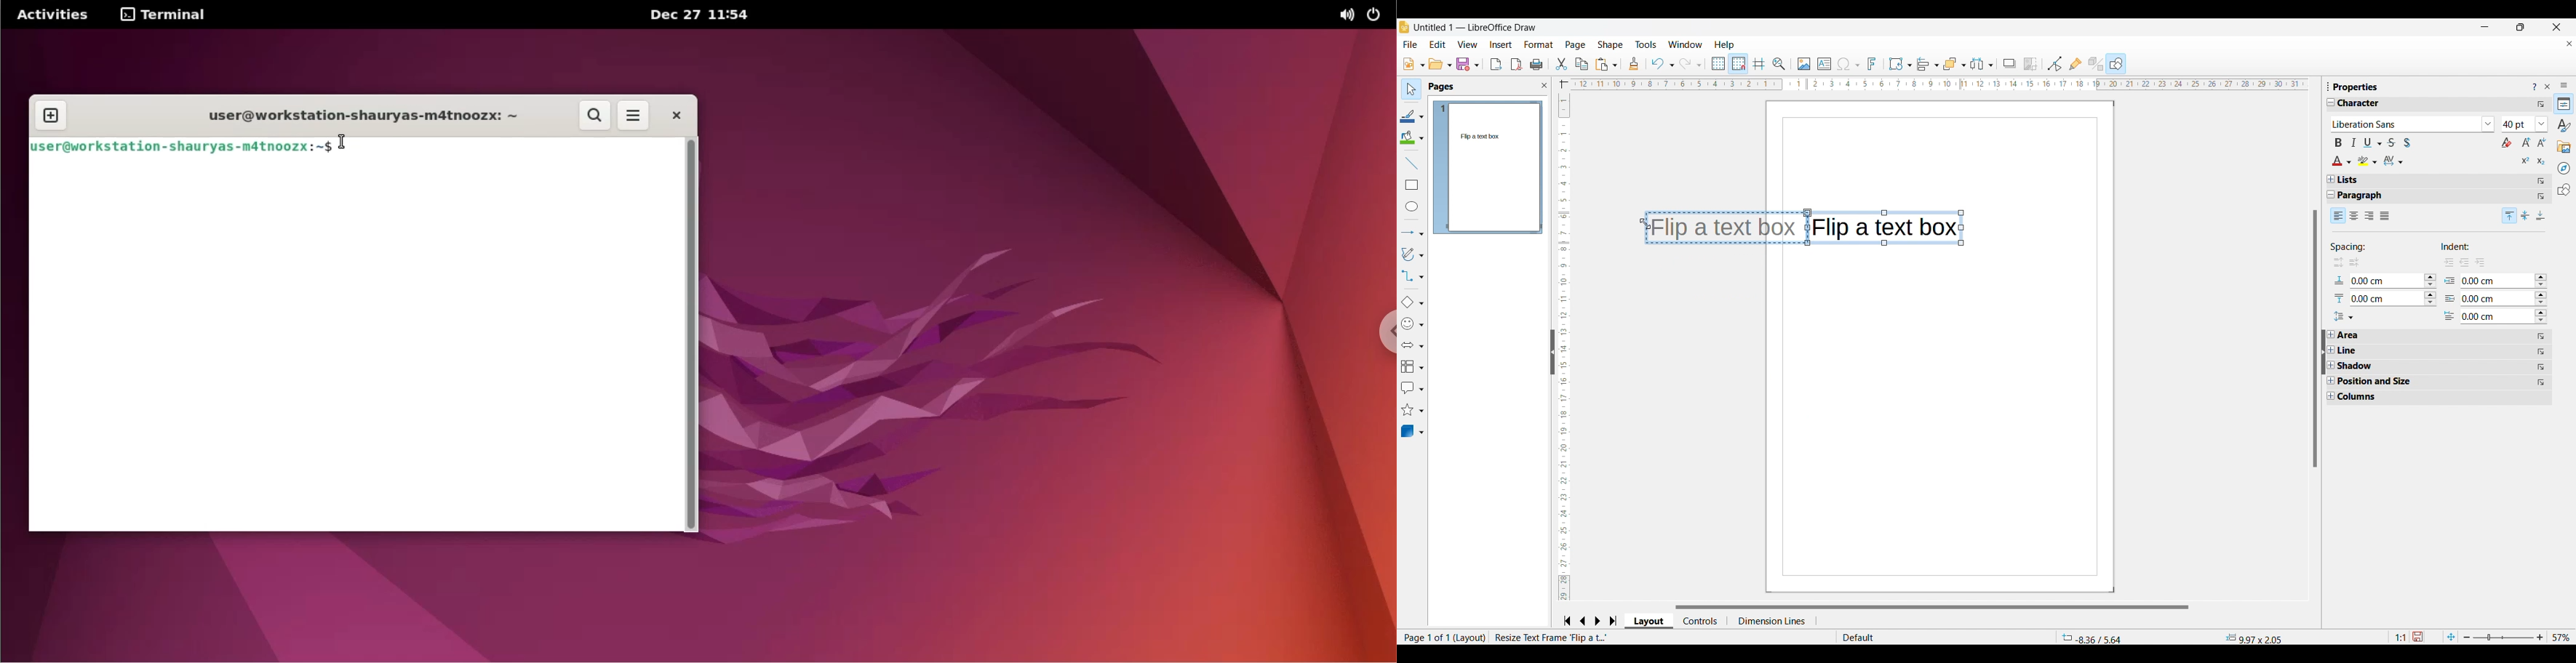 Image resolution: width=2576 pixels, height=672 pixels. Describe the element at coordinates (2092, 637) in the screenshot. I see `-8.36/5.64` at that location.